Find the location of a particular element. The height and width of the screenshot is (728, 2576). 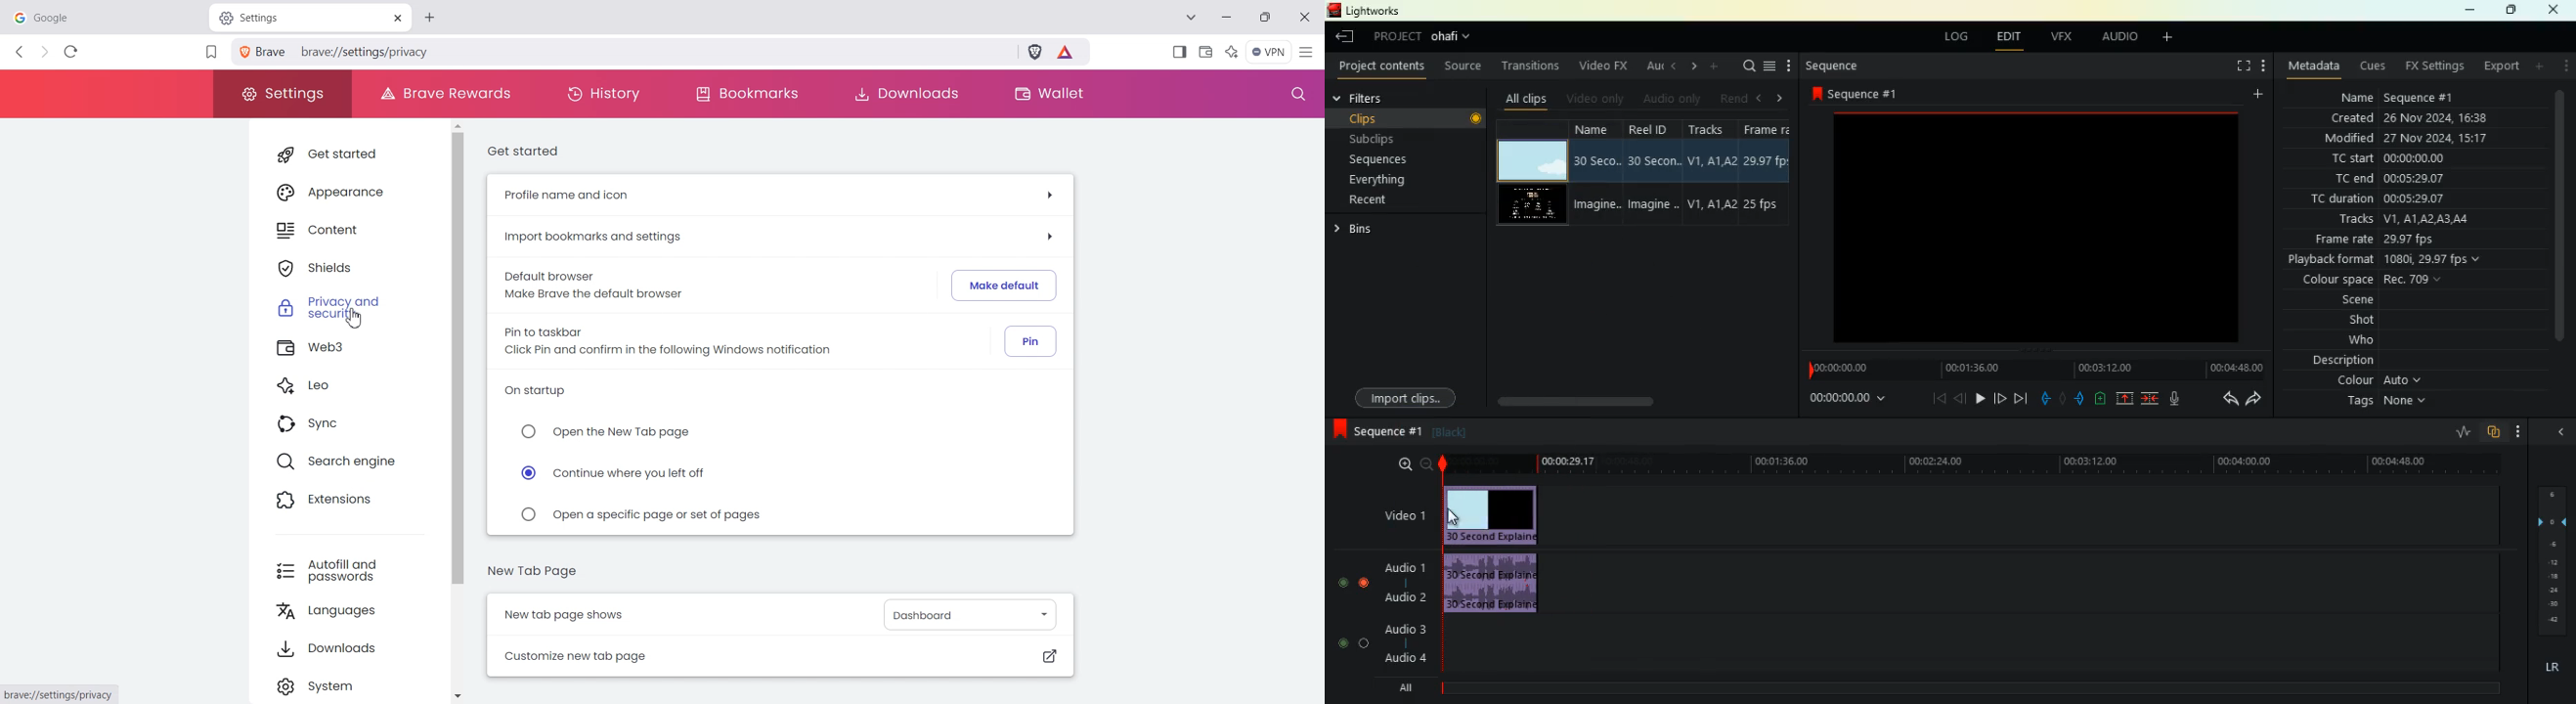

fps is located at coordinates (1769, 175).